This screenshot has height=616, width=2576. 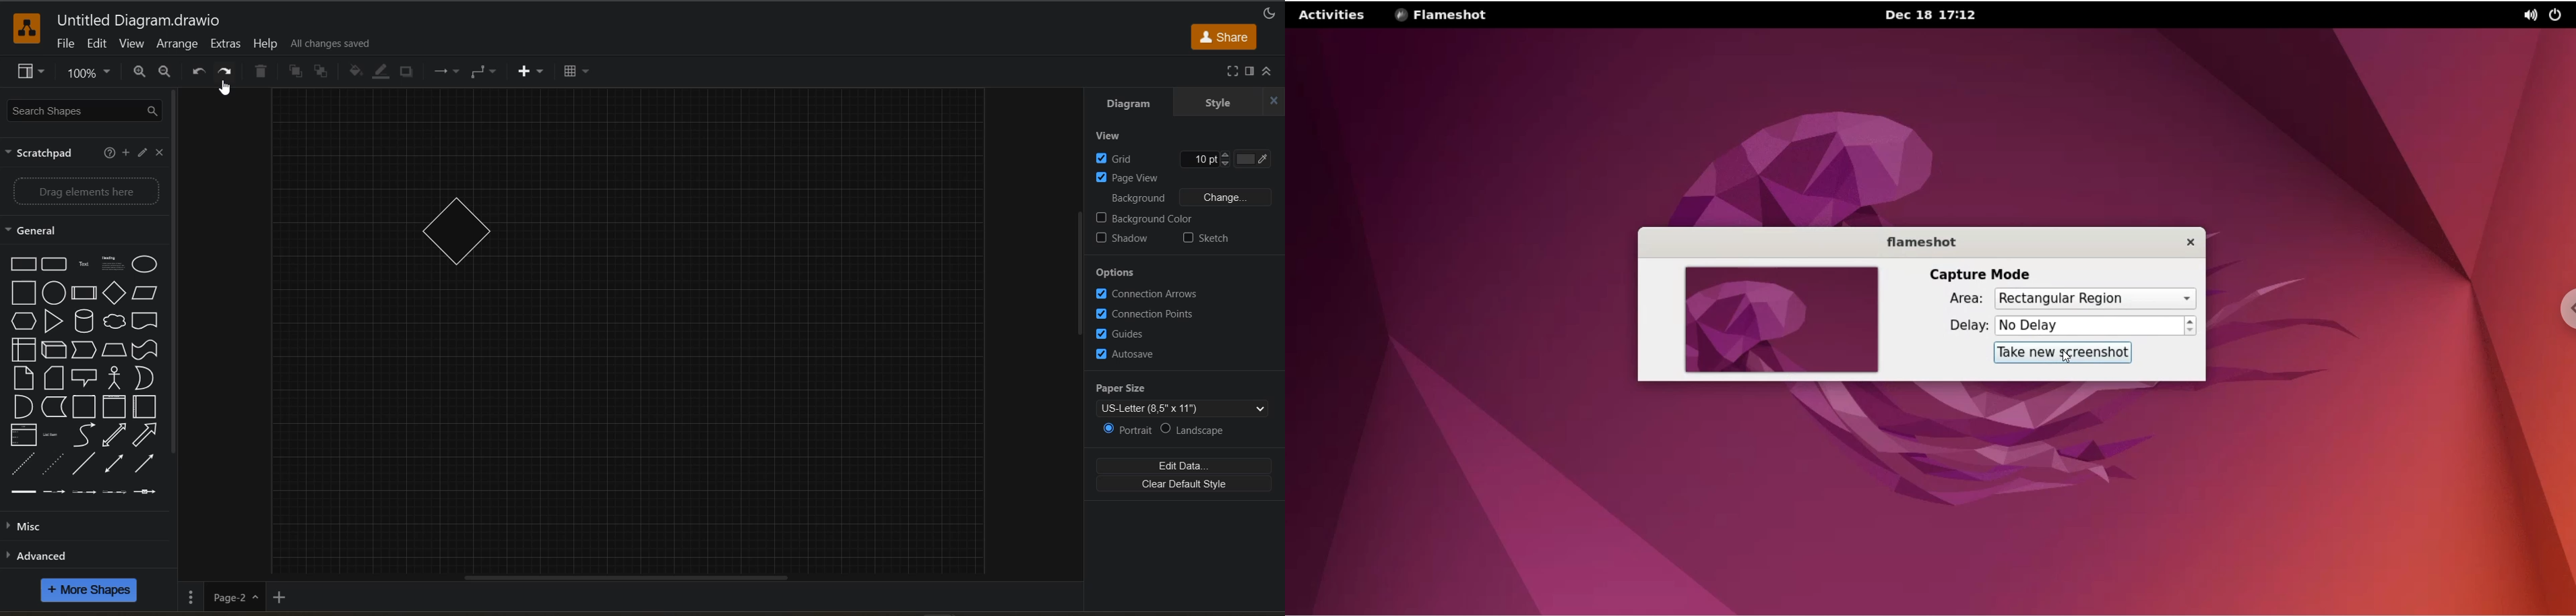 I want to click on vertical scroll bar, so click(x=1084, y=273).